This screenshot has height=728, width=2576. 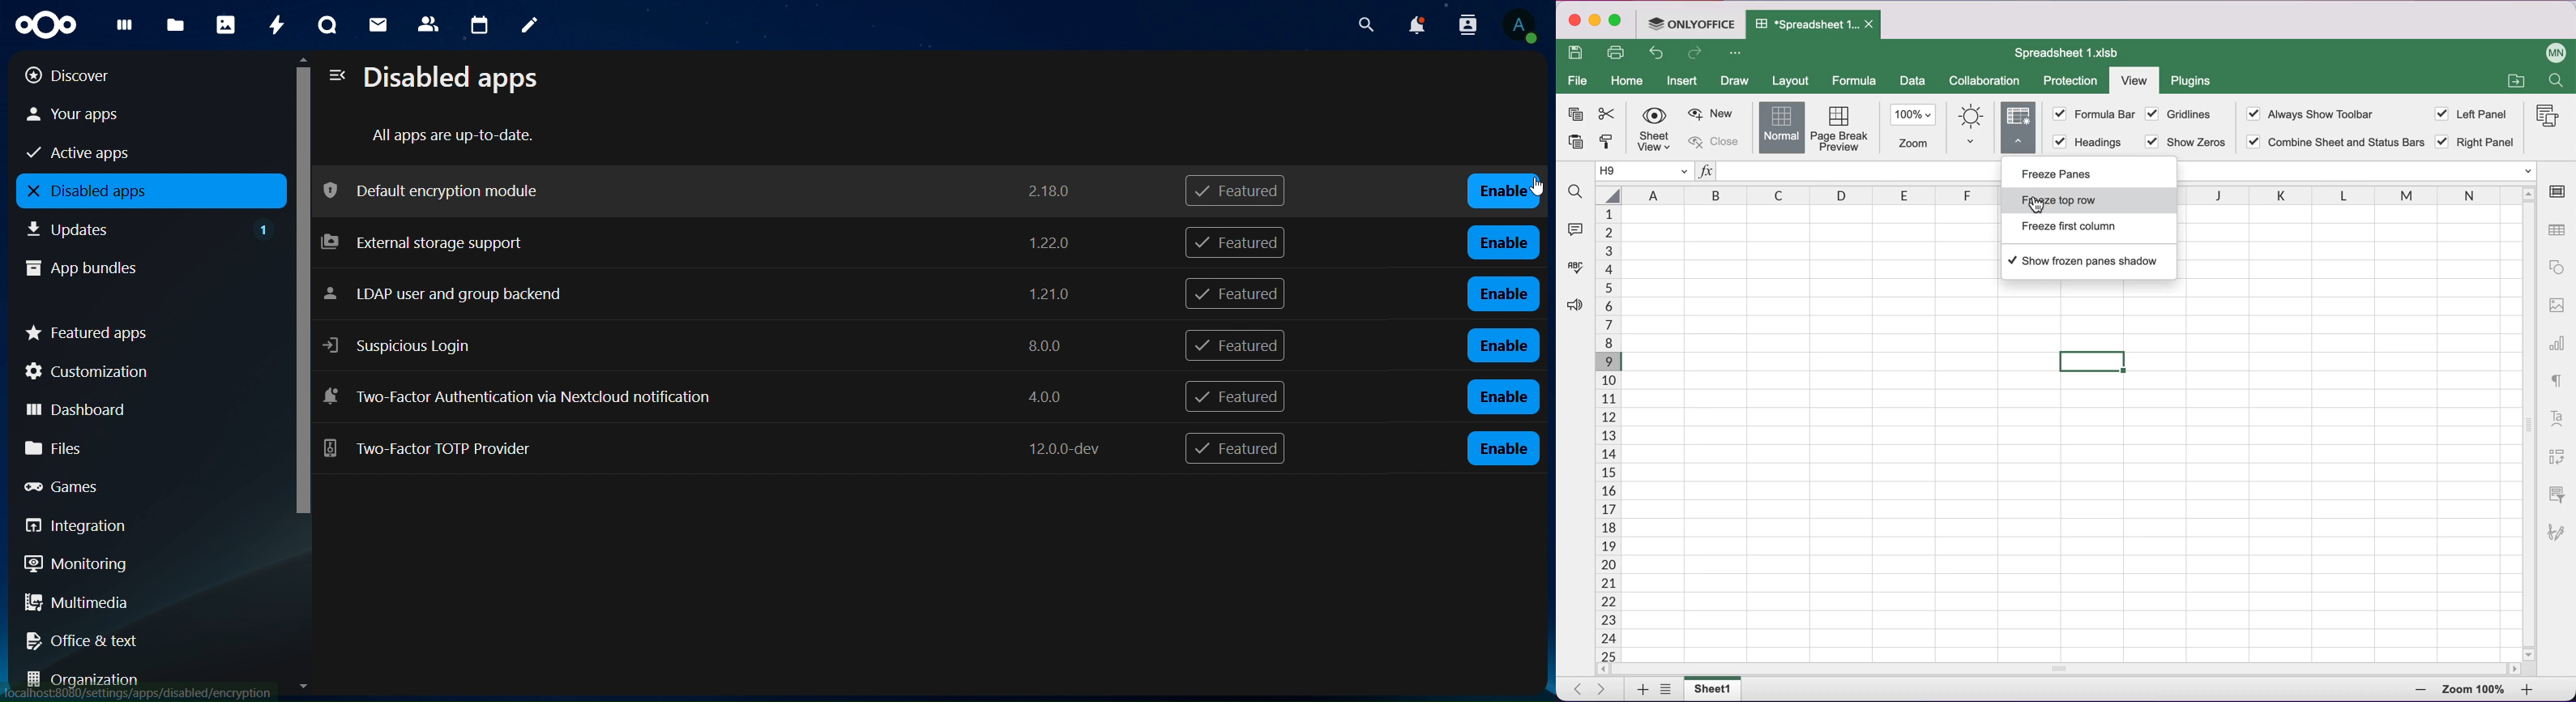 What do you see at coordinates (2545, 117) in the screenshot?
I see `macros` at bounding box center [2545, 117].